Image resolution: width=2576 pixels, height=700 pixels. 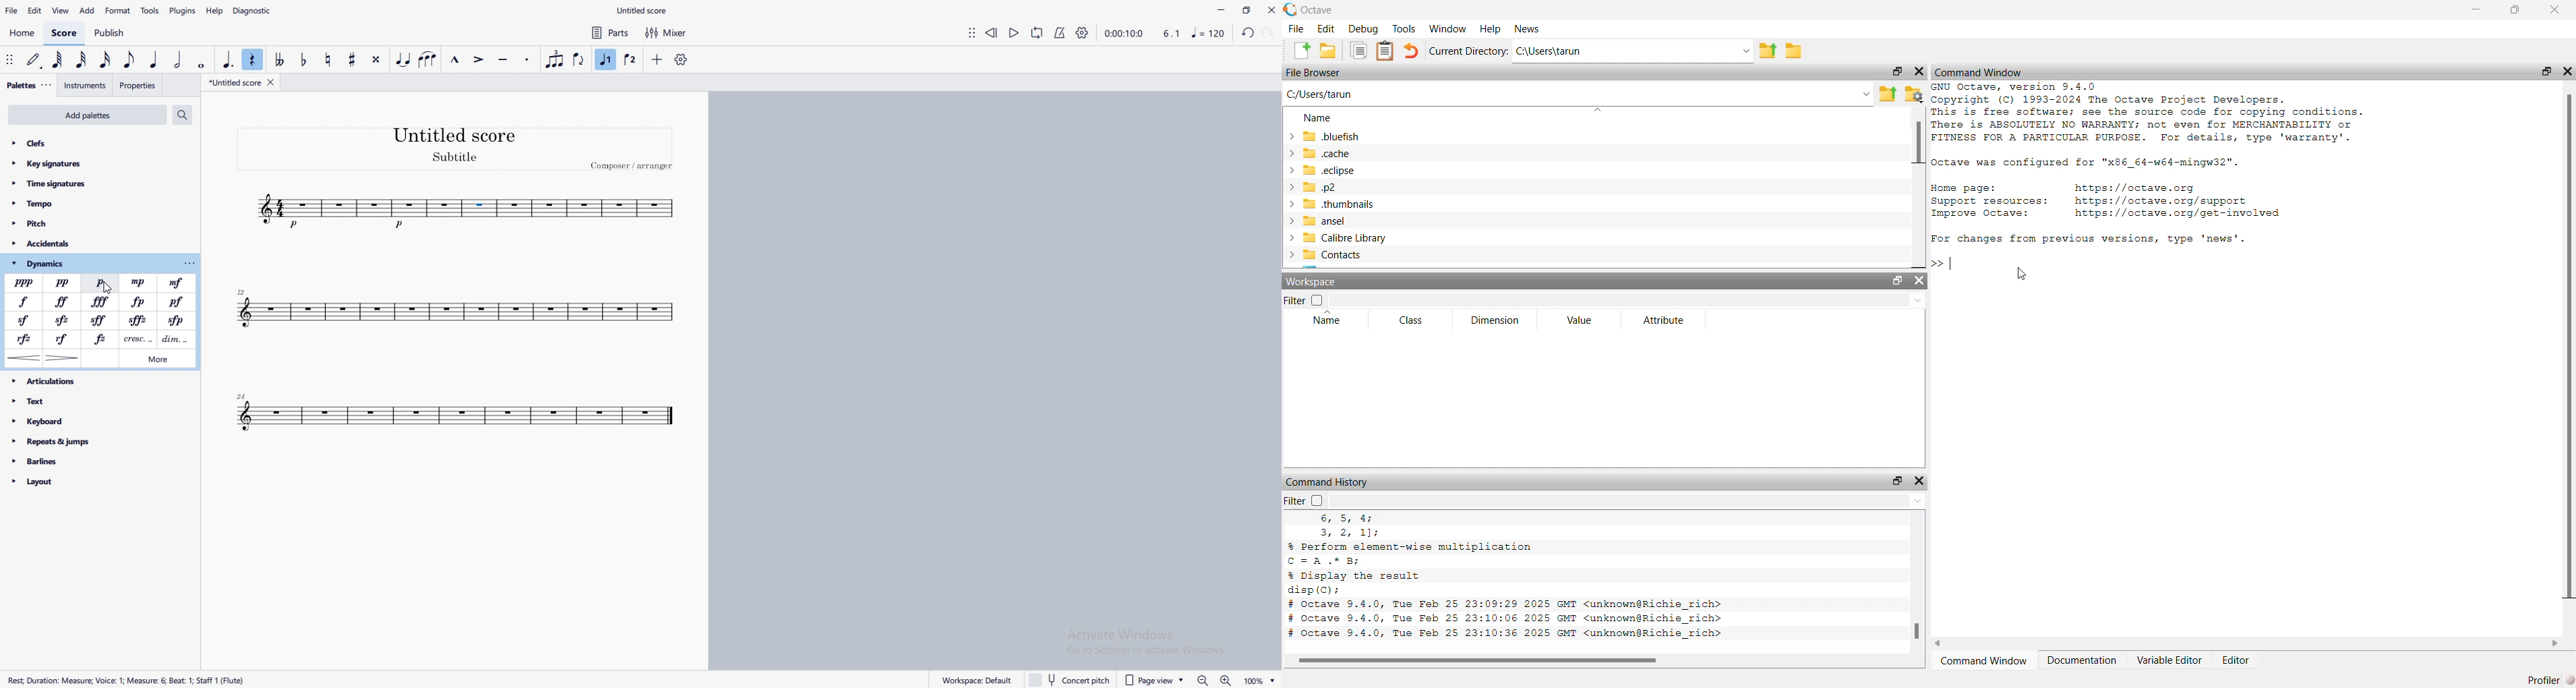 What do you see at coordinates (12, 11) in the screenshot?
I see `file` at bounding box center [12, 11].